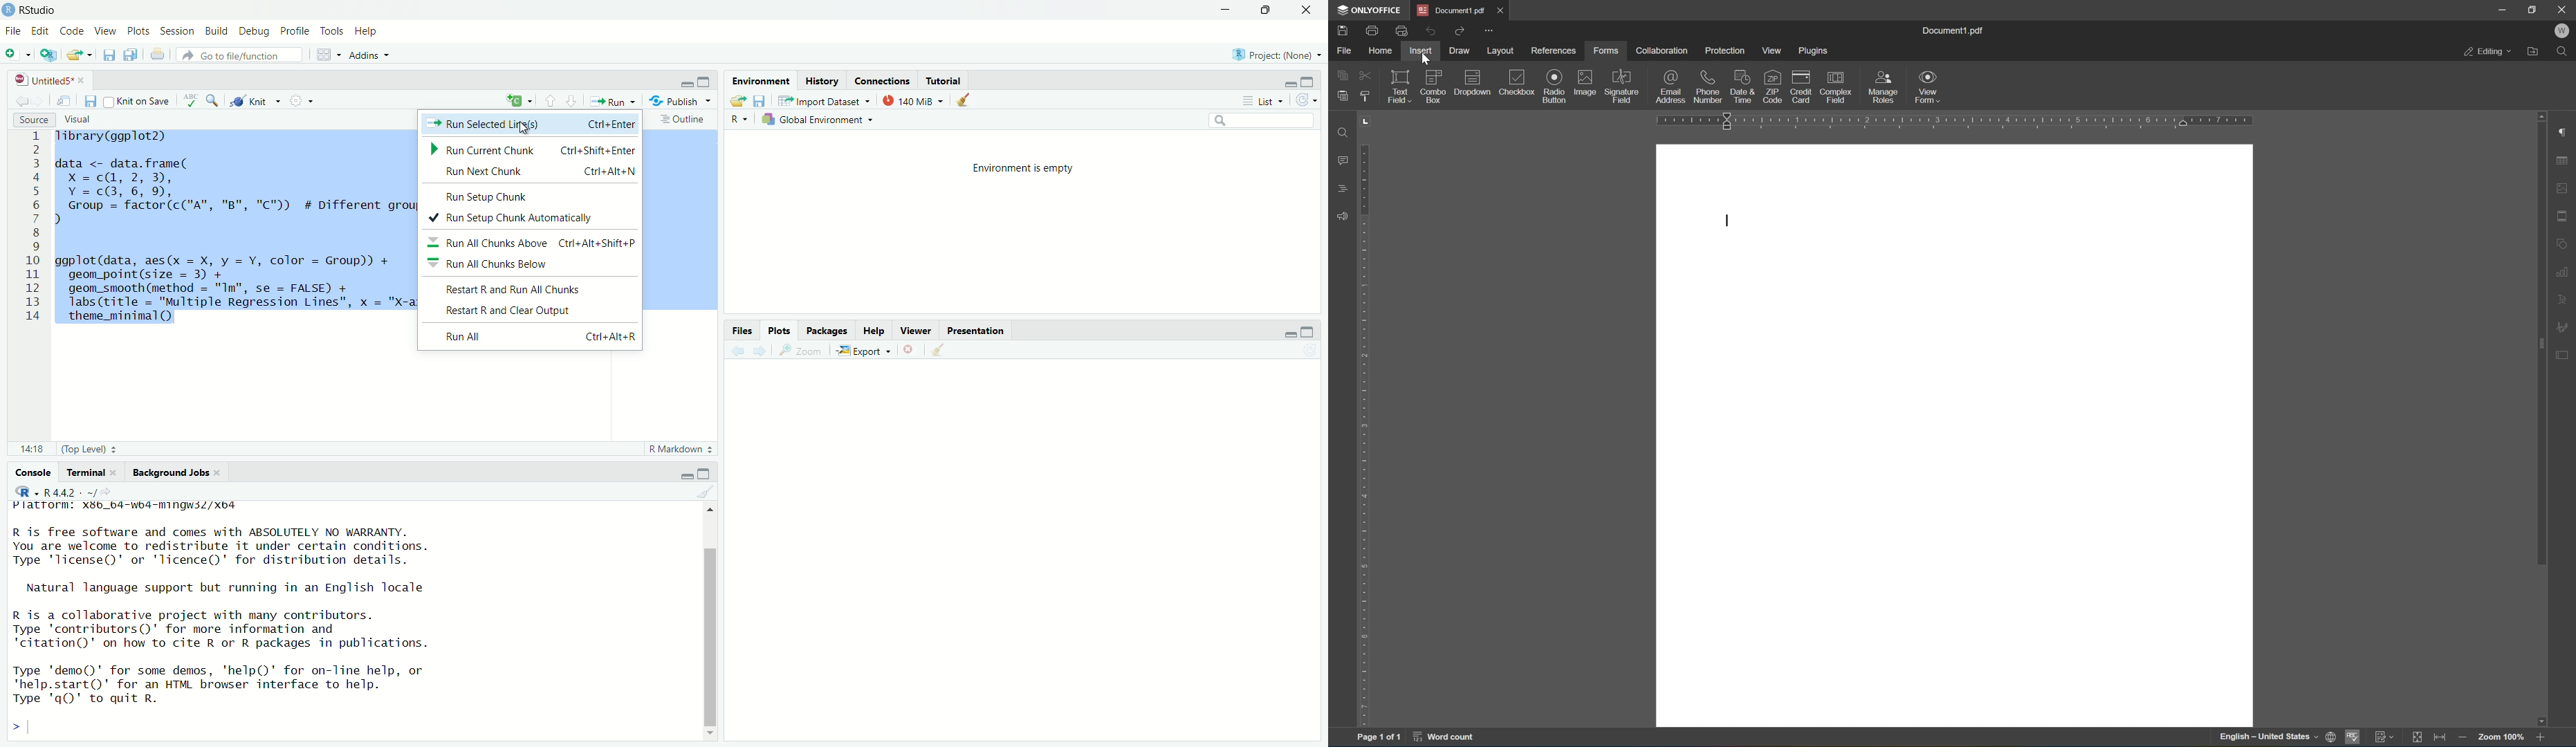 The width and height of the screenshot is (2576, 756). What do you see at coordinates (741, 116) in the screenshot?
I see `R ~` at bounding box center [741, 116].